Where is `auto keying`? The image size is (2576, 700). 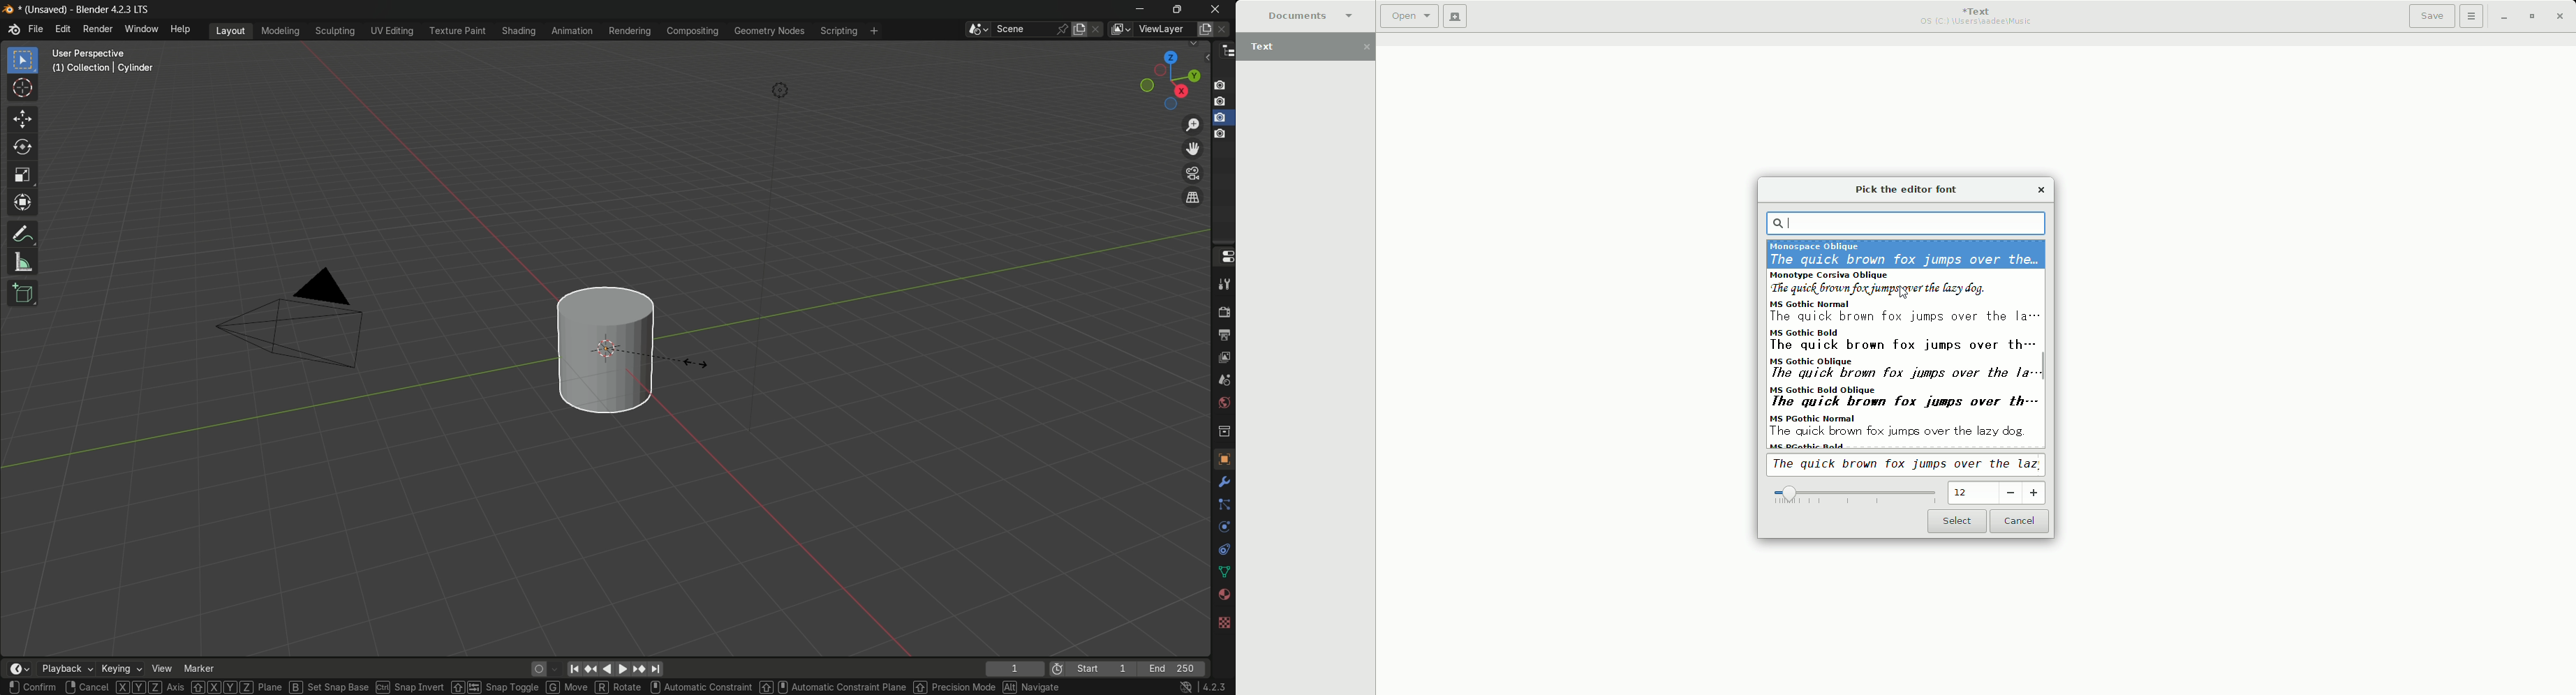
auto keying is located at coordinates (536, 669).